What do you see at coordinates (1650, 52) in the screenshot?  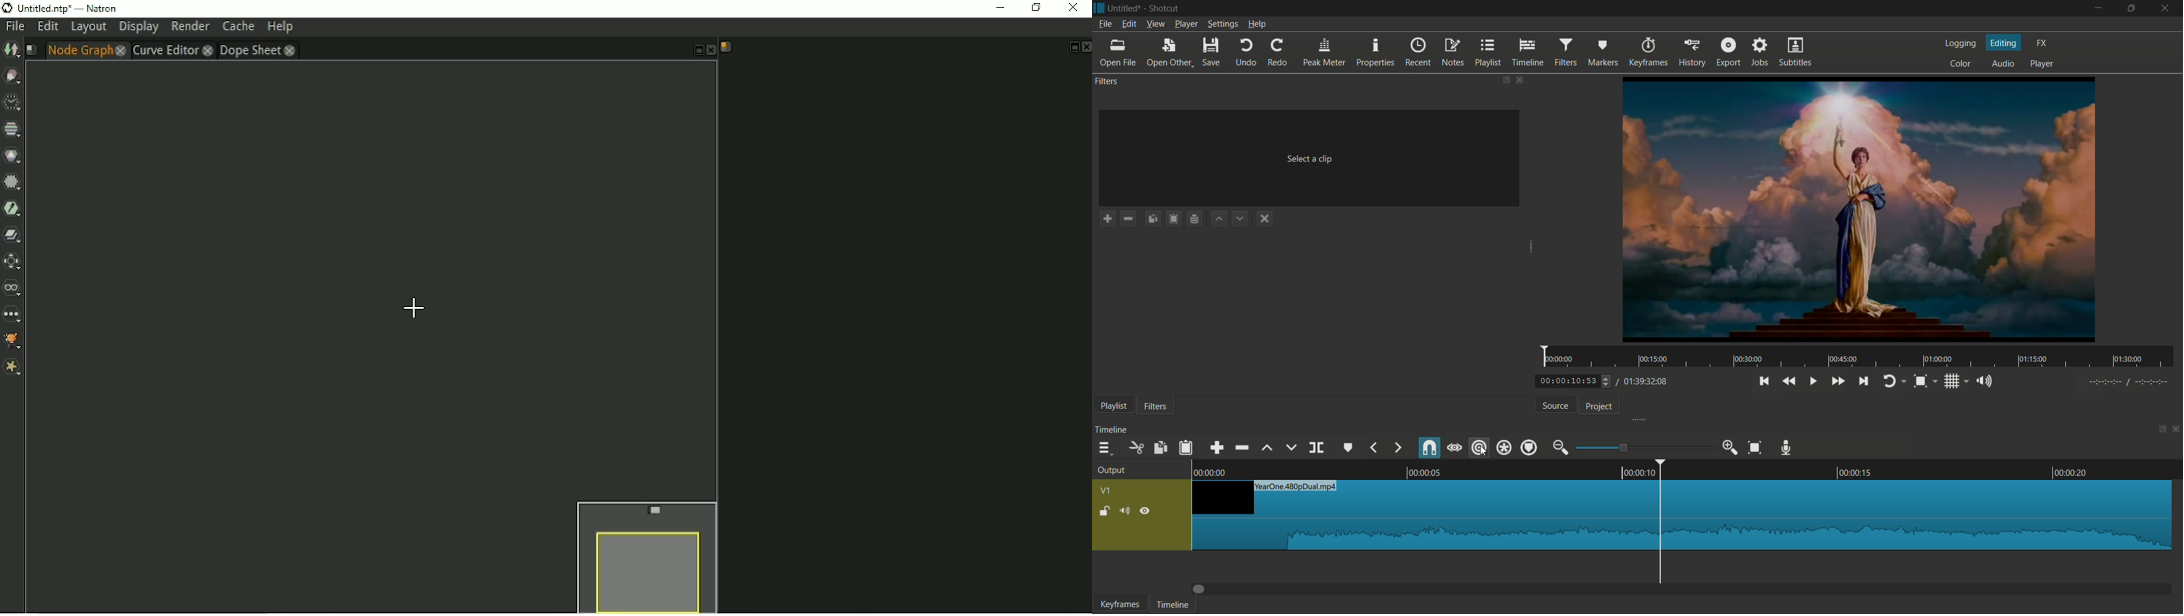 I see `keyframes` at bounding box center [1650, 52].